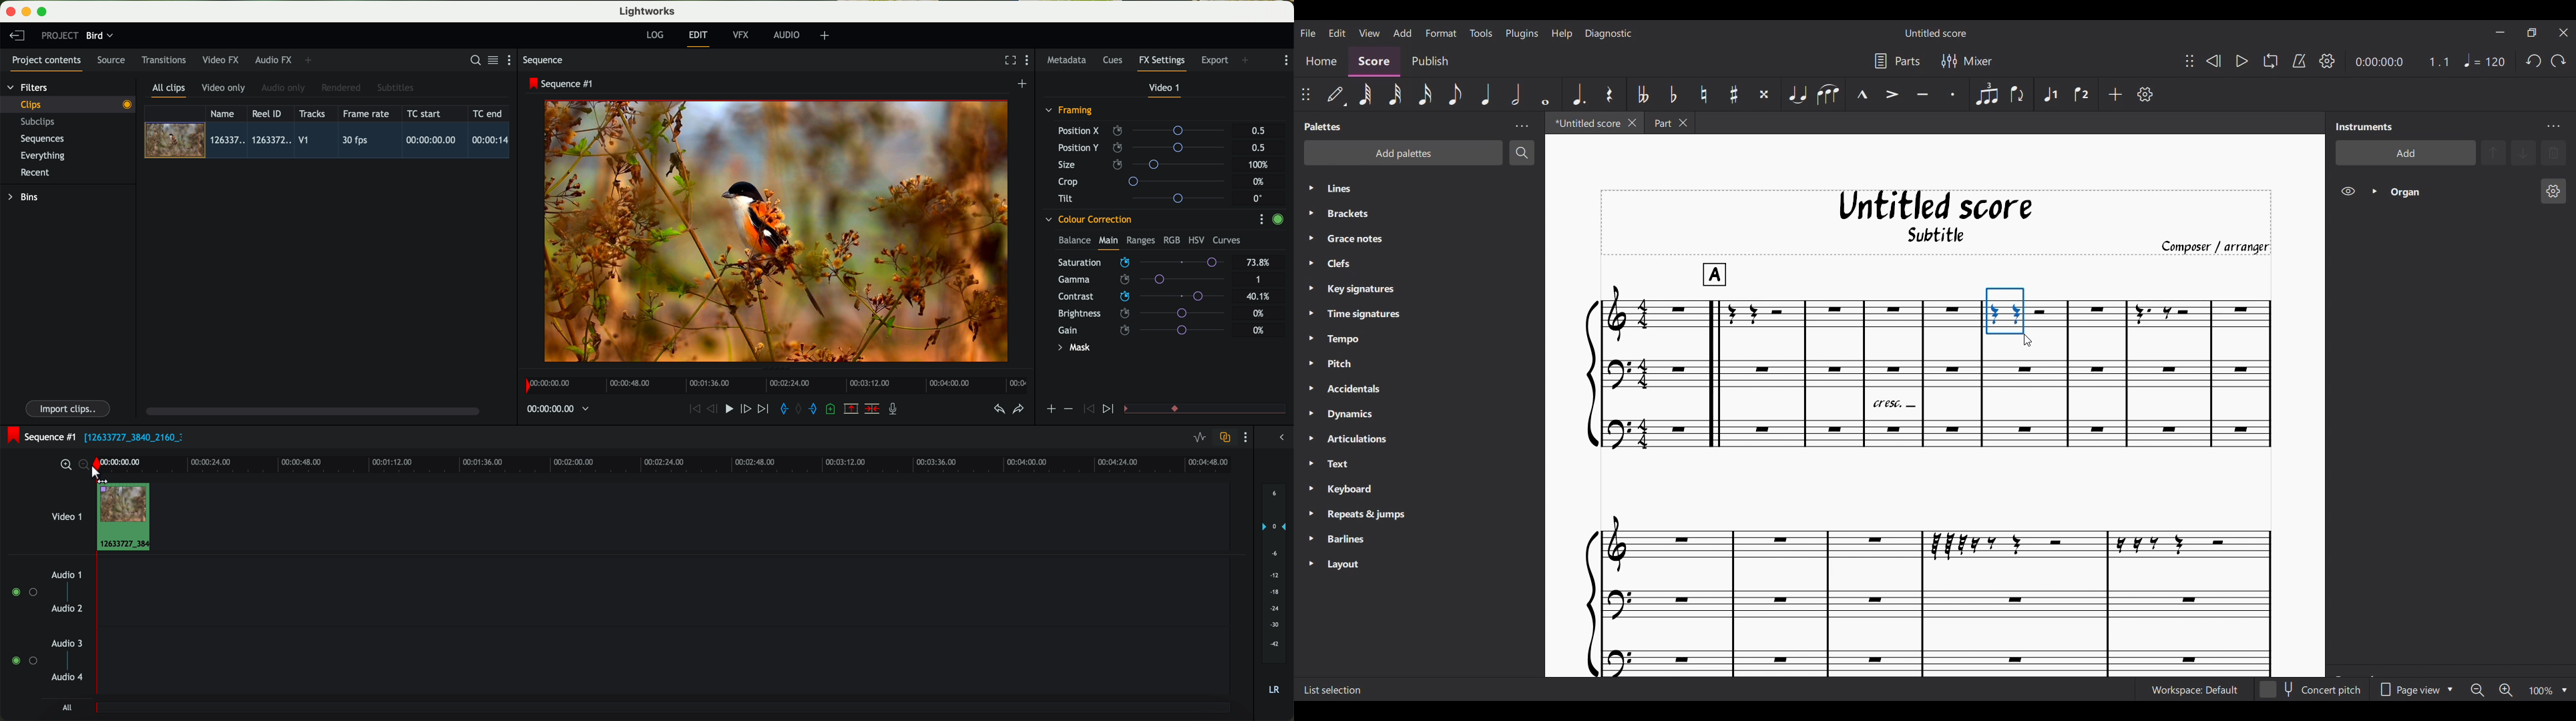 This screenshot has height=728, width=2576. What do you see at coordinates (2553, 191) in the screenshot?
I see `Organ instrument settings` at bounding box center [2553, 191].